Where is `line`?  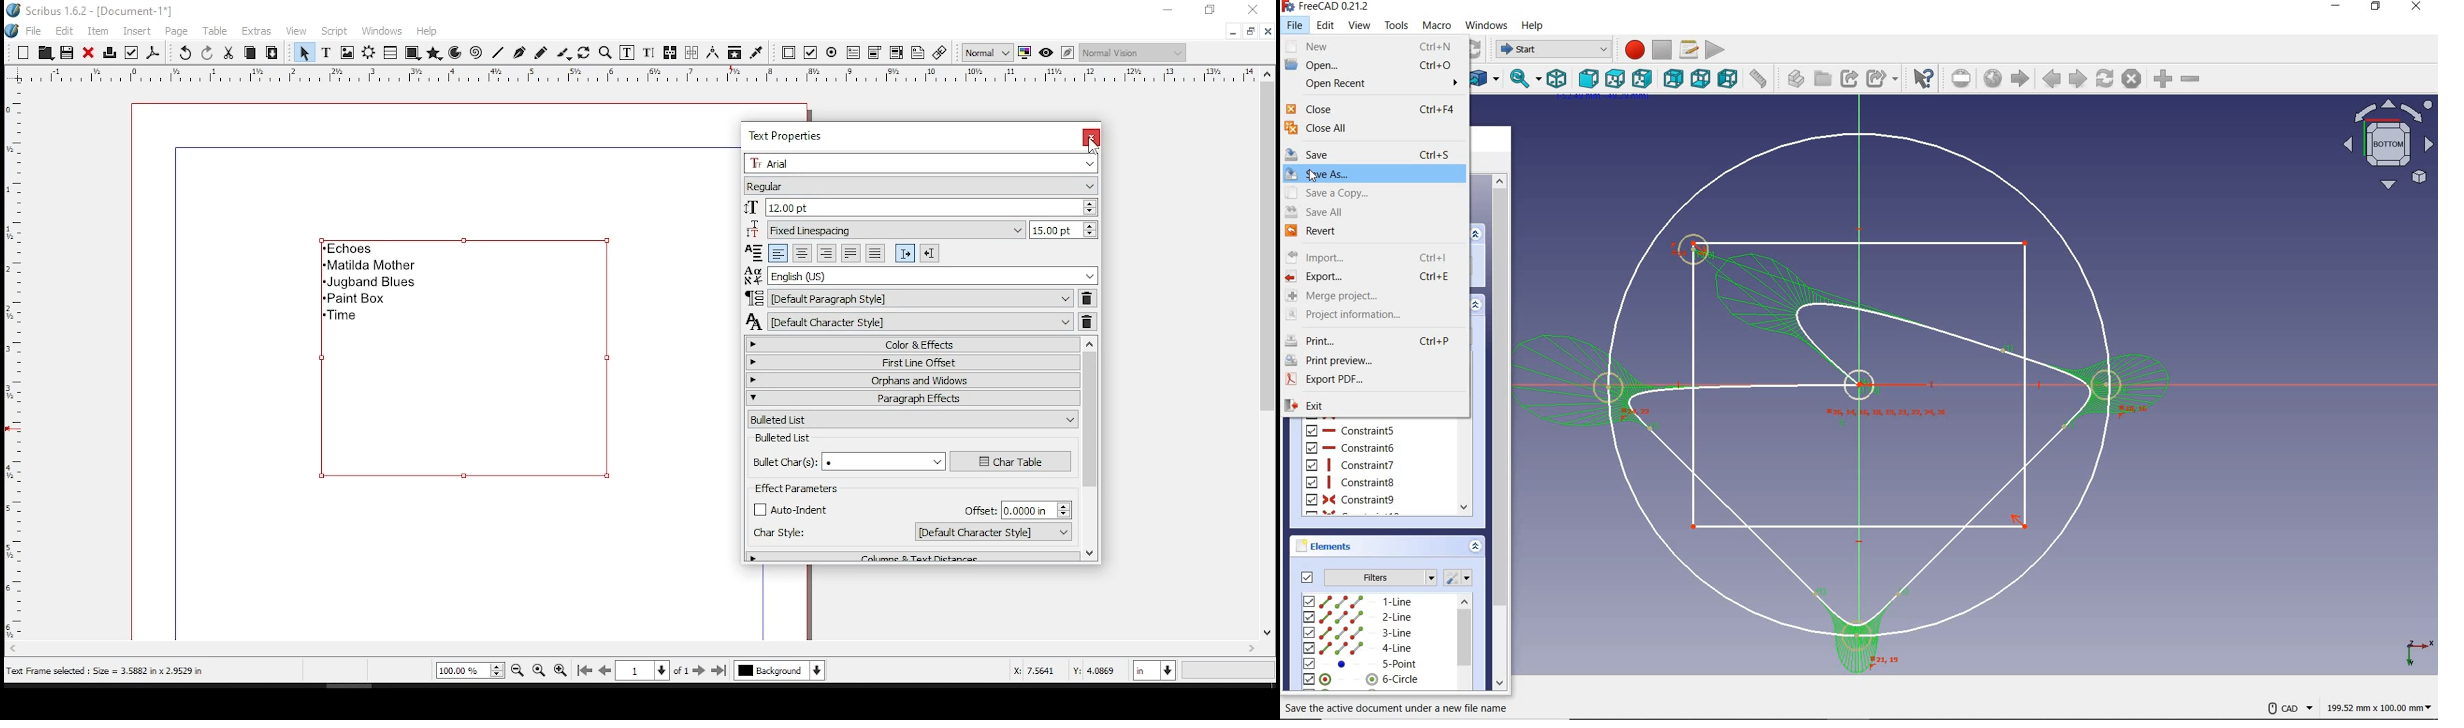 line is located at coordinates (499, 52).